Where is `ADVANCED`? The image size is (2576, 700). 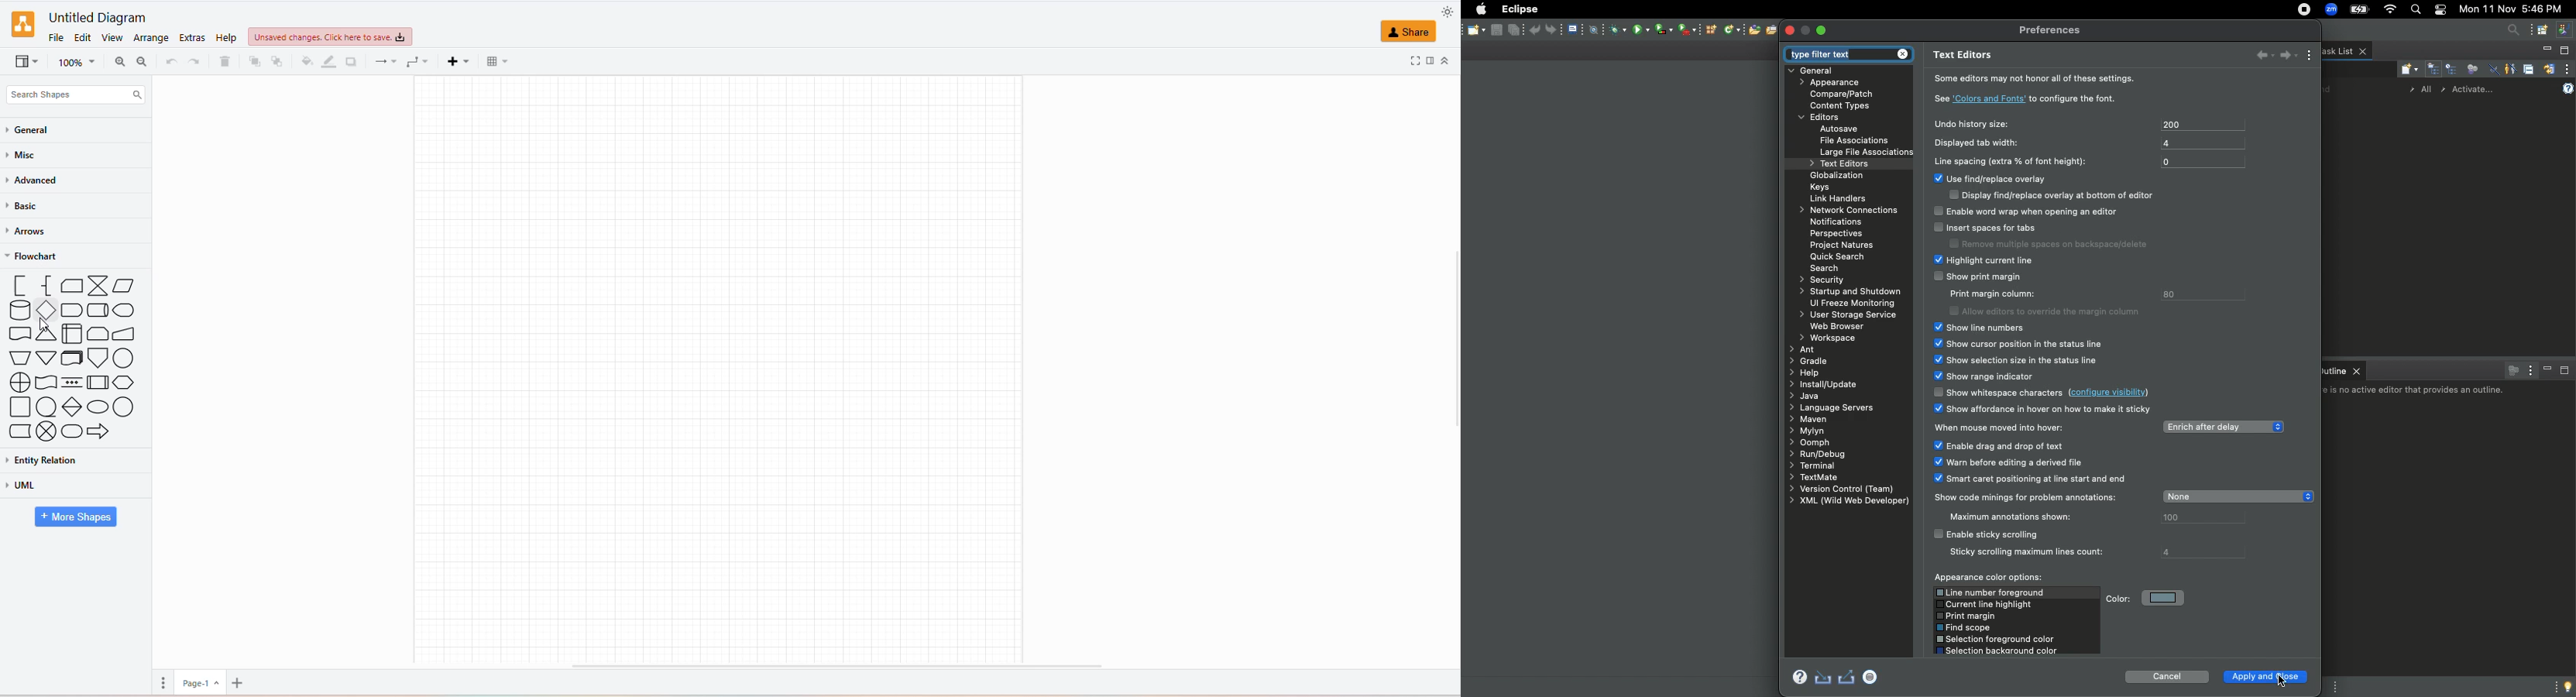
ADVANCED is located at coordinates (36, 181).